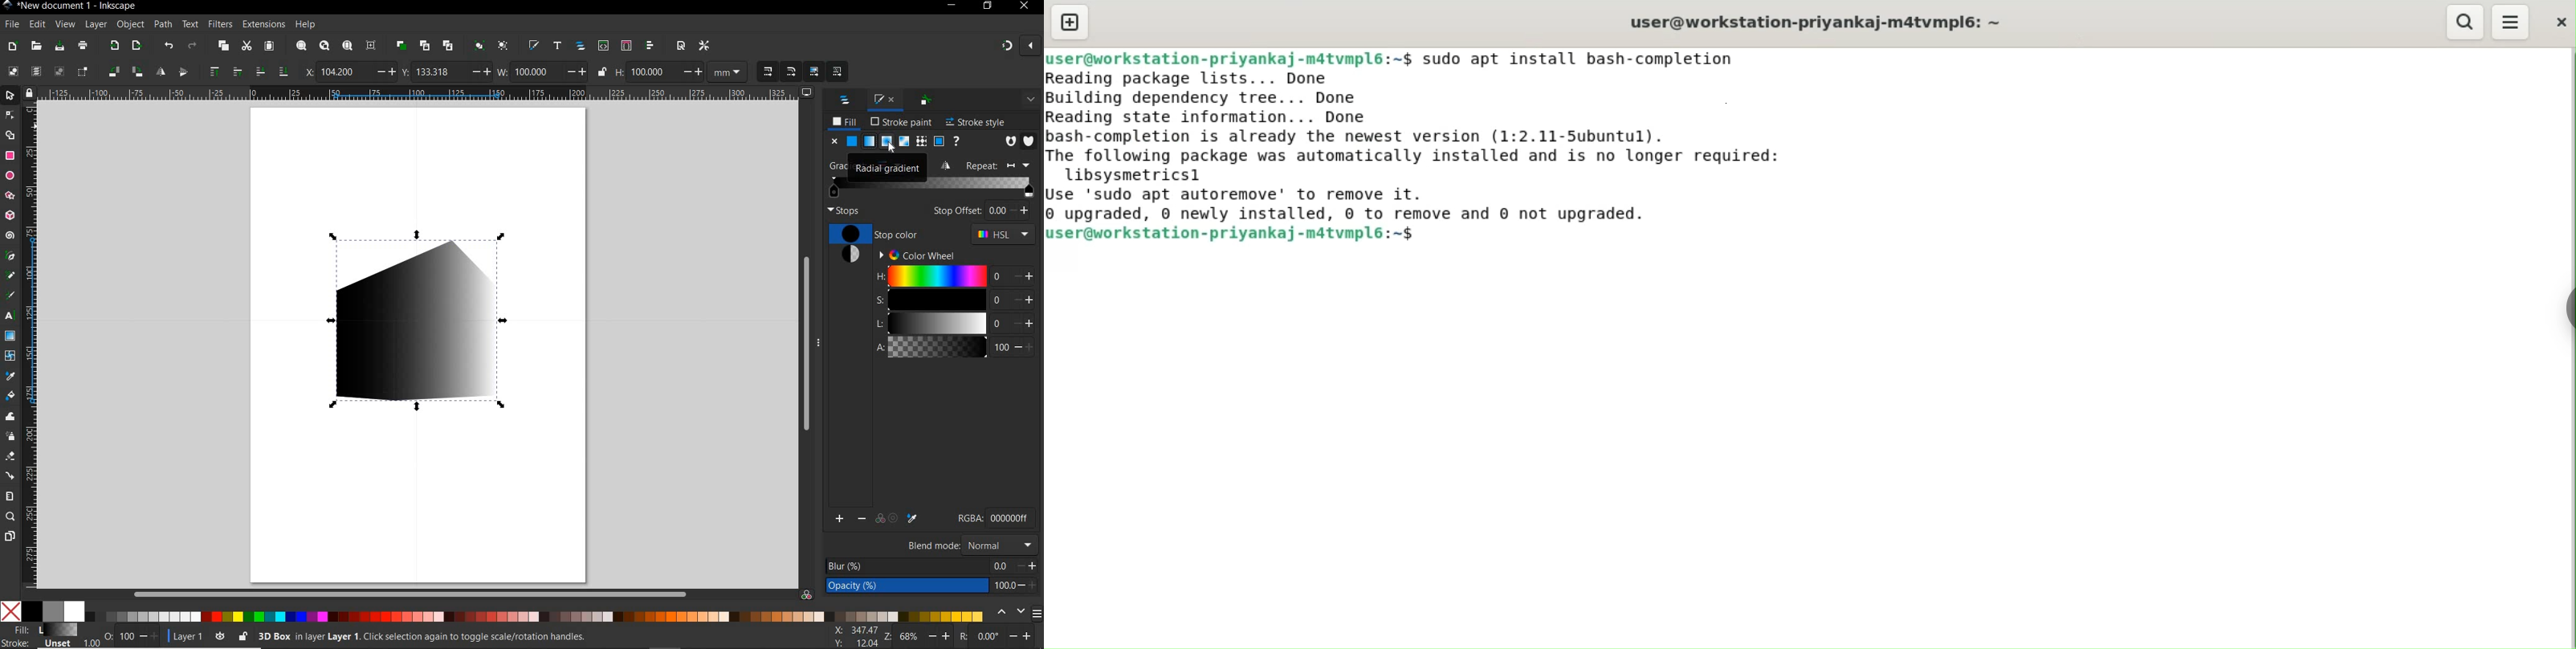  What do you see at coordinates (876, 167) in the screenshot?
I see `radial gradient` at bounding box center [876, 167].